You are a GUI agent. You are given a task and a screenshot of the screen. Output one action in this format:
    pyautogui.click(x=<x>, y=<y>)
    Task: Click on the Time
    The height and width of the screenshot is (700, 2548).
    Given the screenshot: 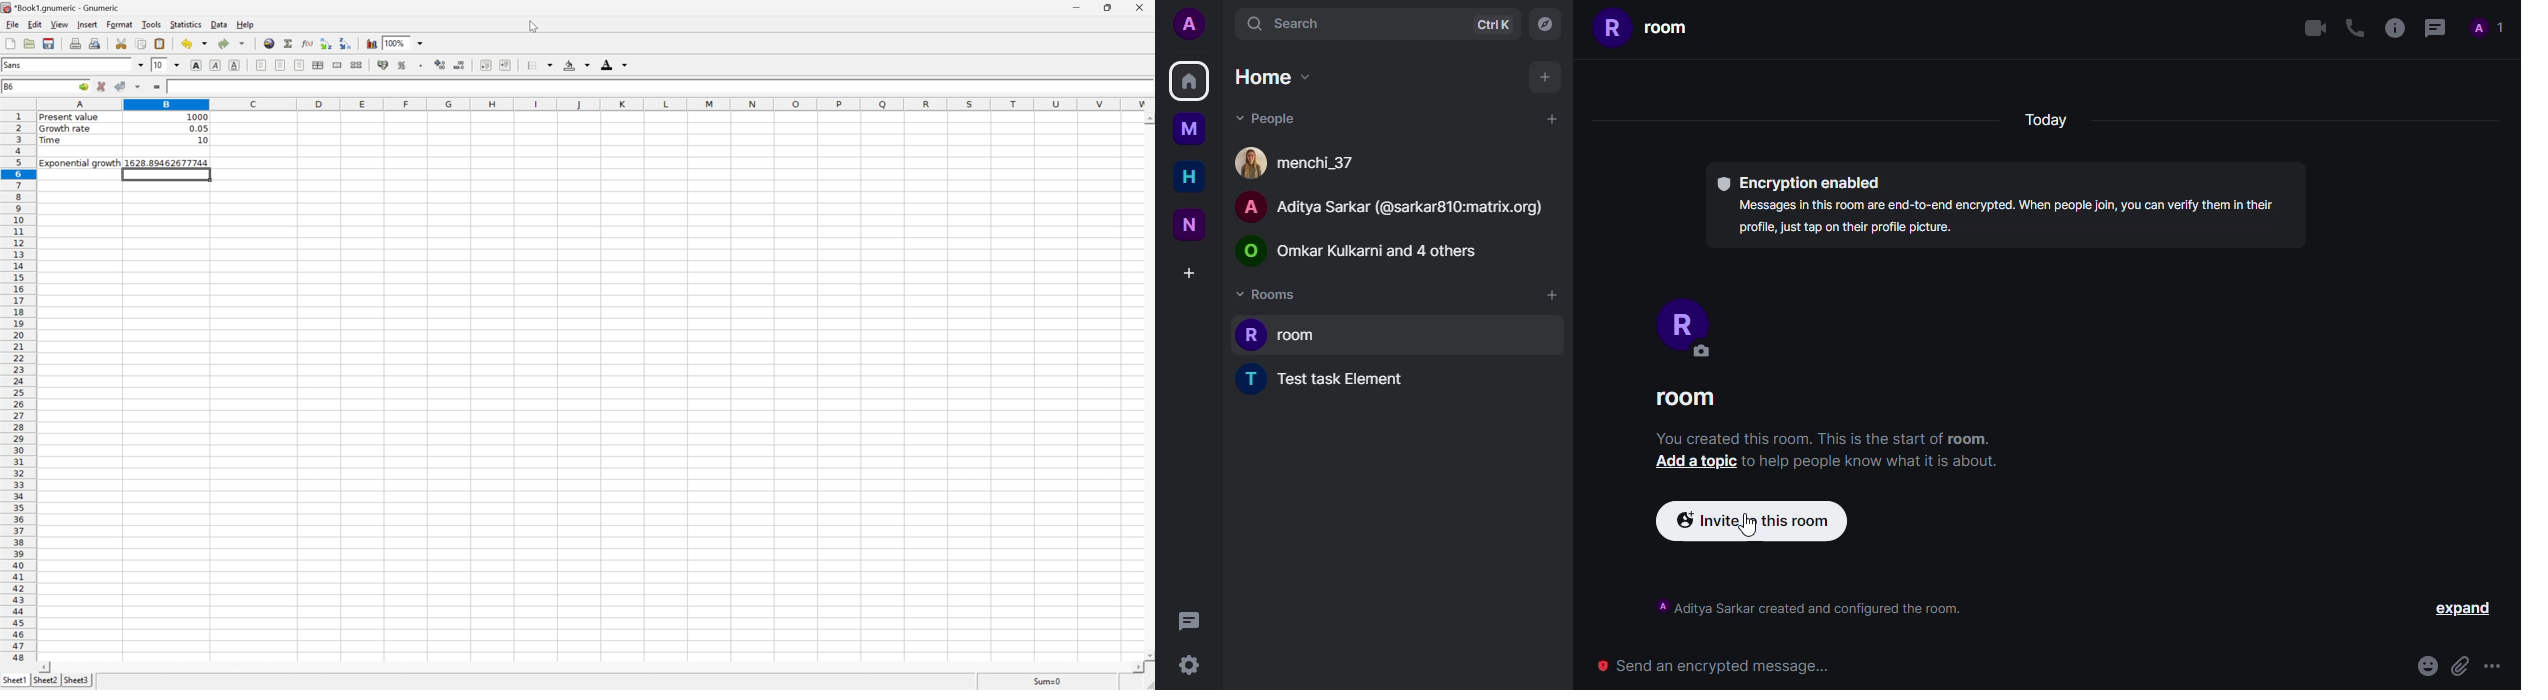 What is the action you would take?
    pyautogui.click(x=51, y=140)
    